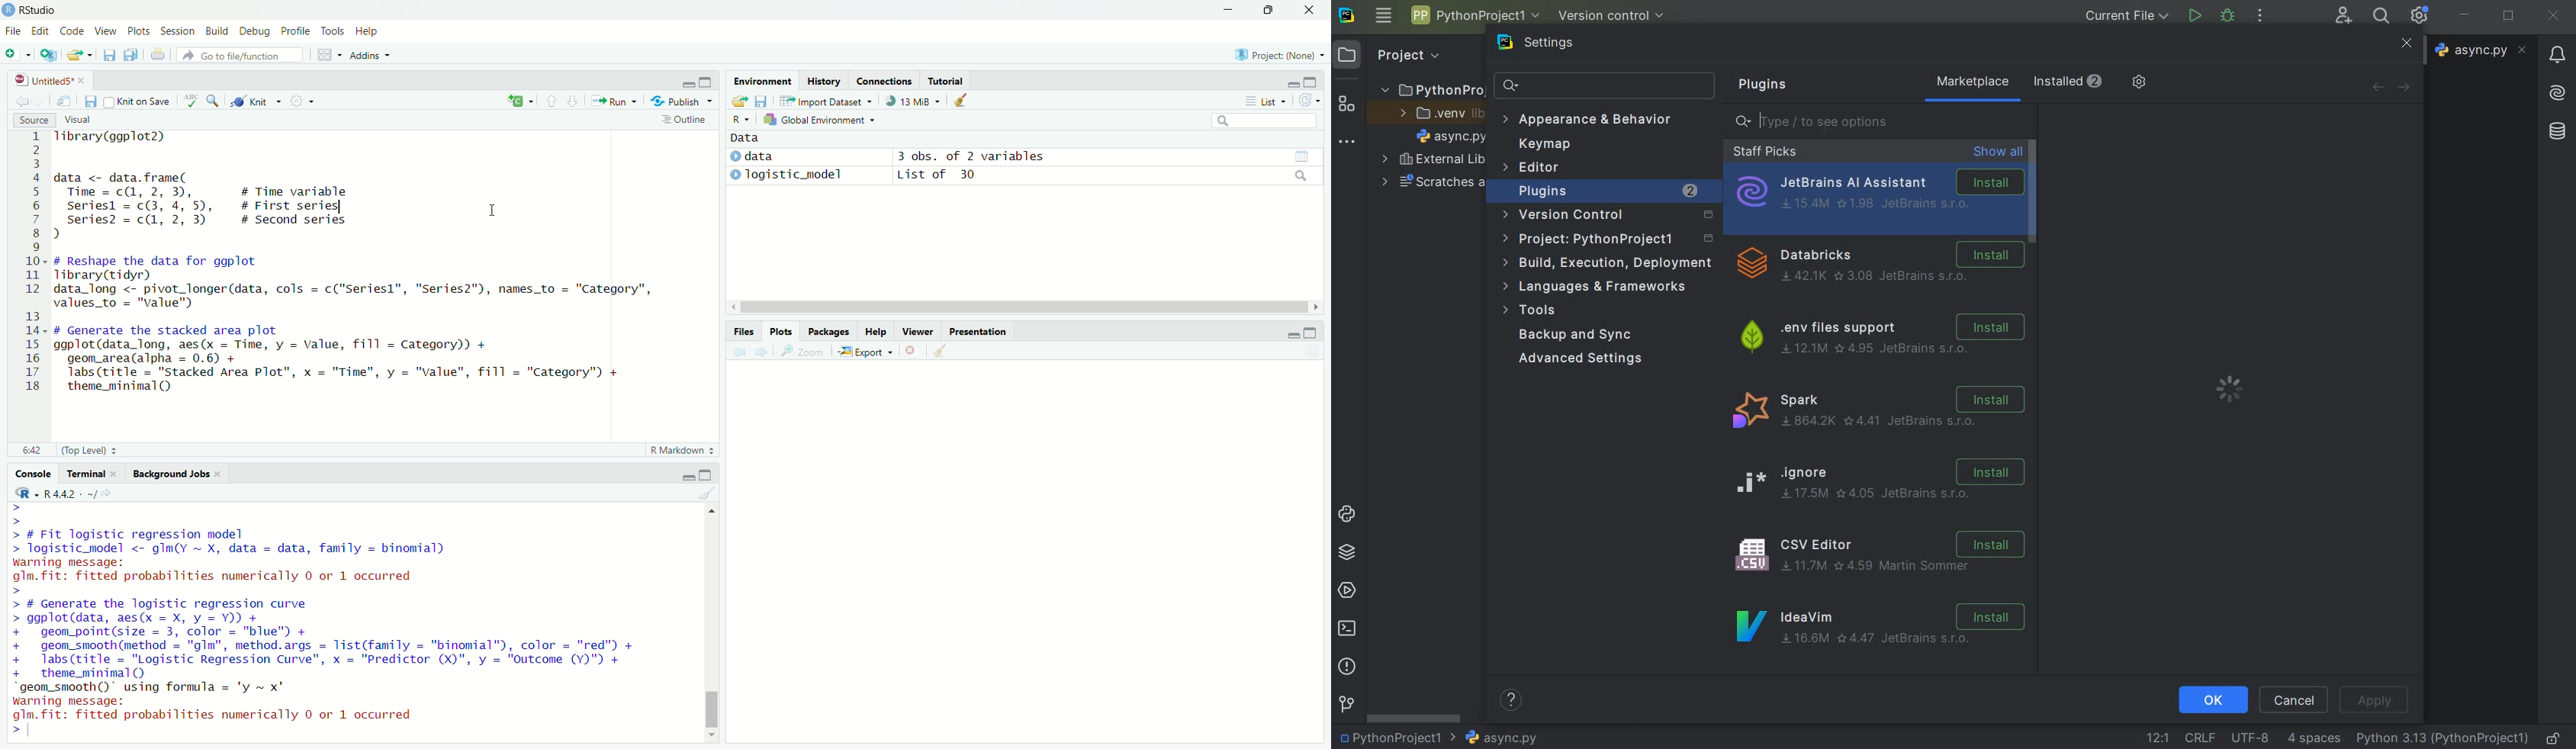  Describe the element at coordinates (739, 102) in the screenshot. I see `save` at that location.